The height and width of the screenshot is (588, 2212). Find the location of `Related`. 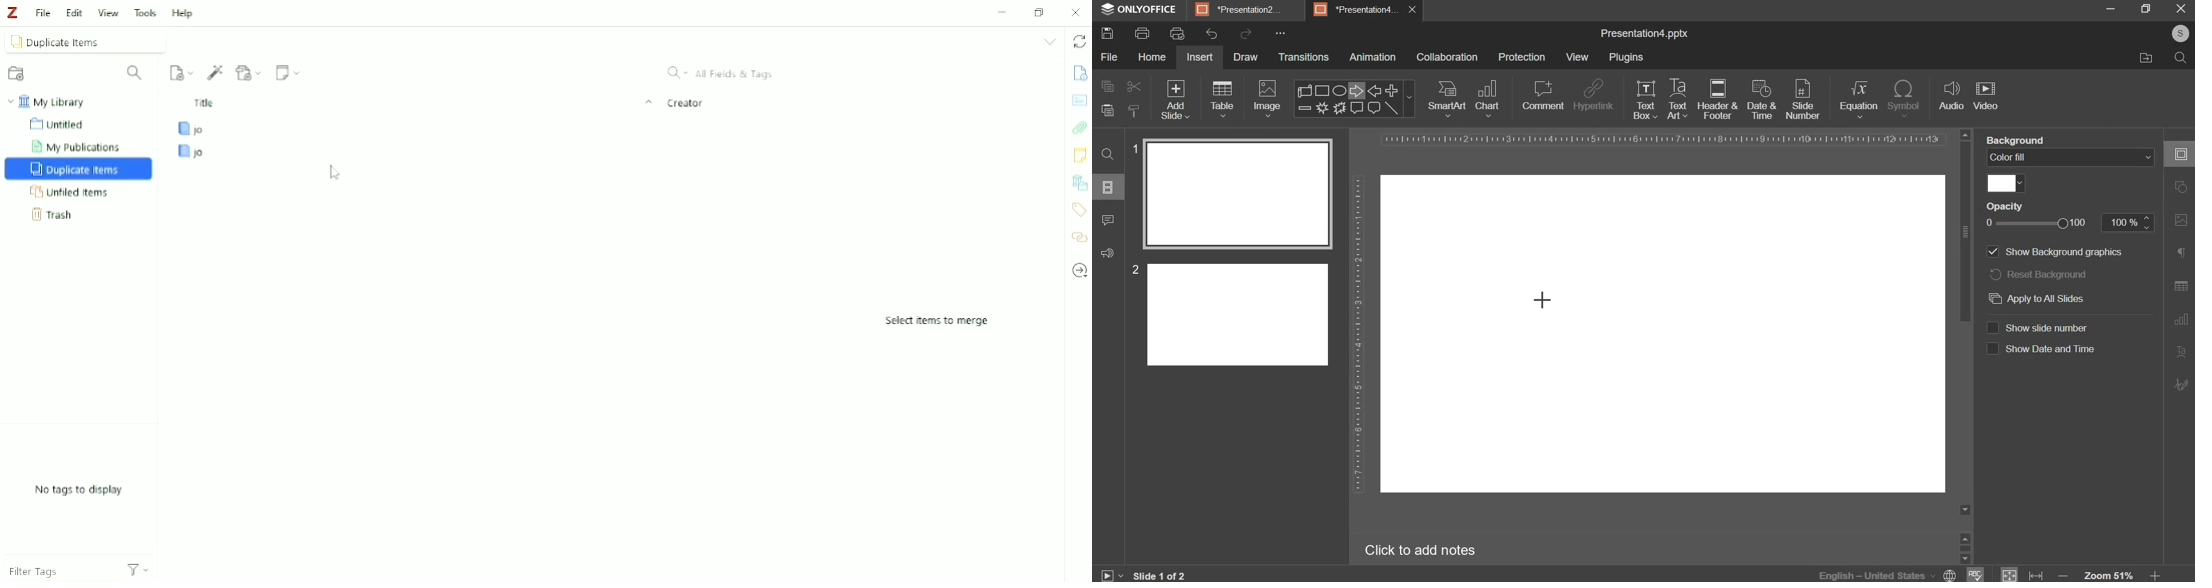

Related is located at coordinates (1078, 238).